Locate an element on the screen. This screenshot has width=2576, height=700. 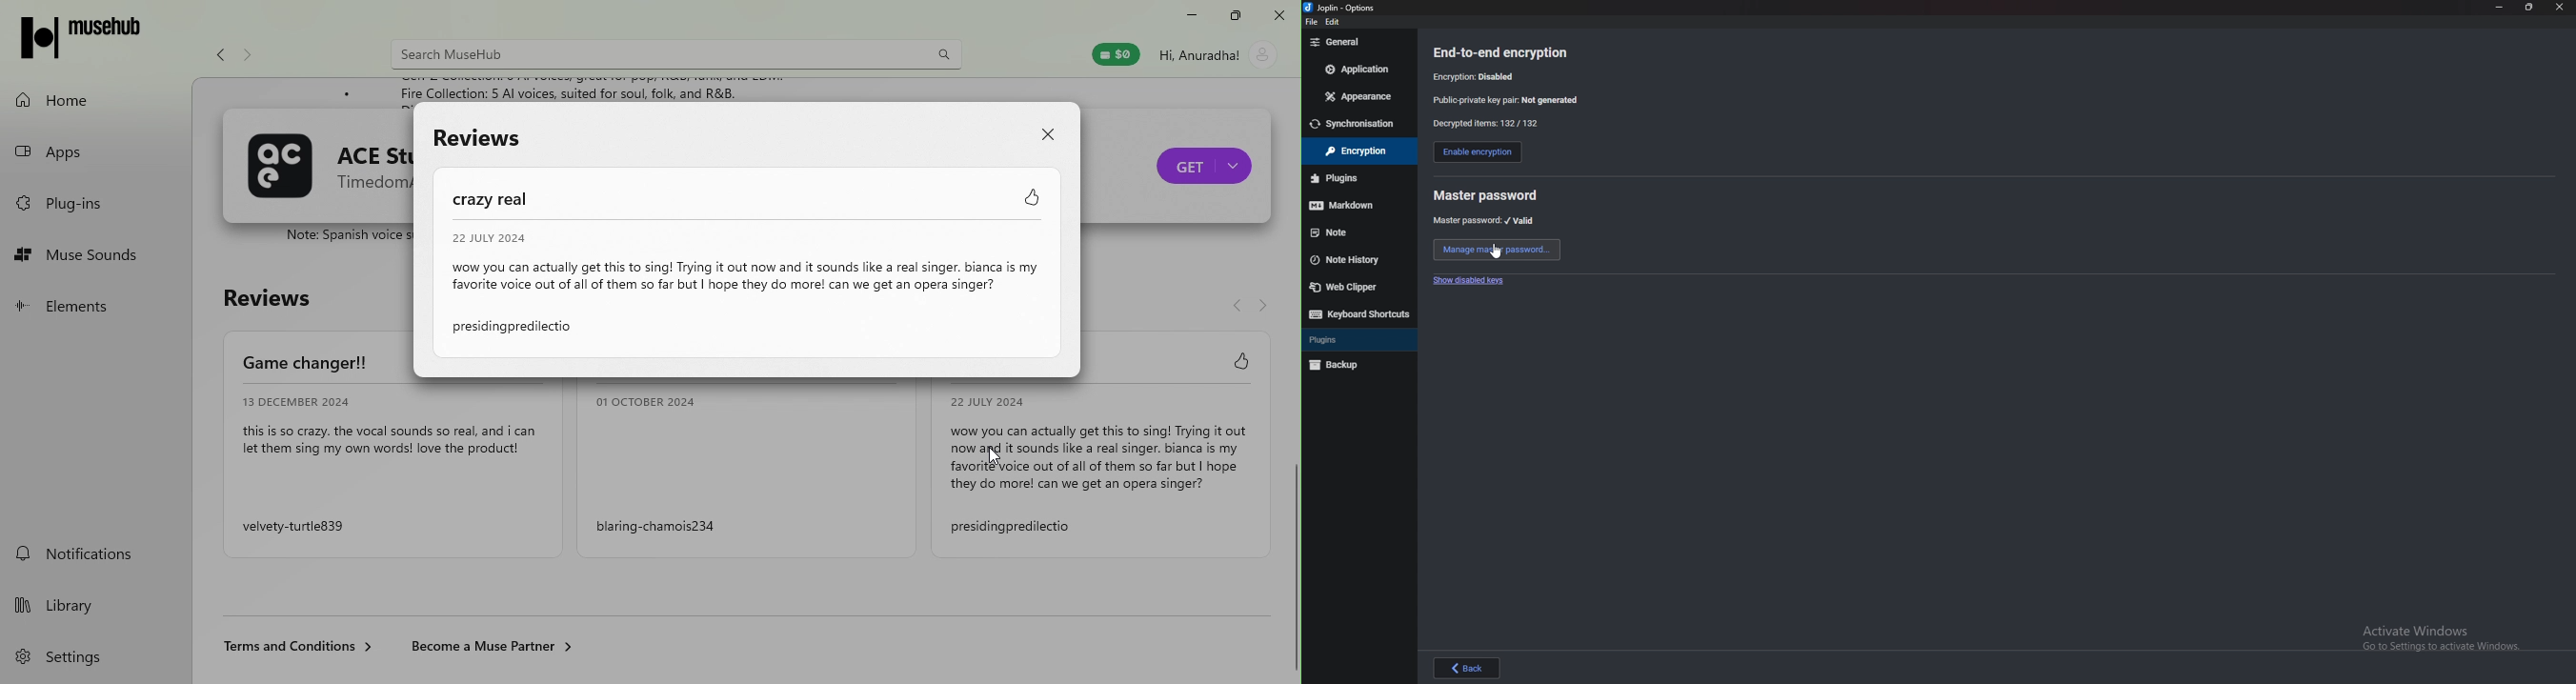
edit is located at coordinates (1335, 21).